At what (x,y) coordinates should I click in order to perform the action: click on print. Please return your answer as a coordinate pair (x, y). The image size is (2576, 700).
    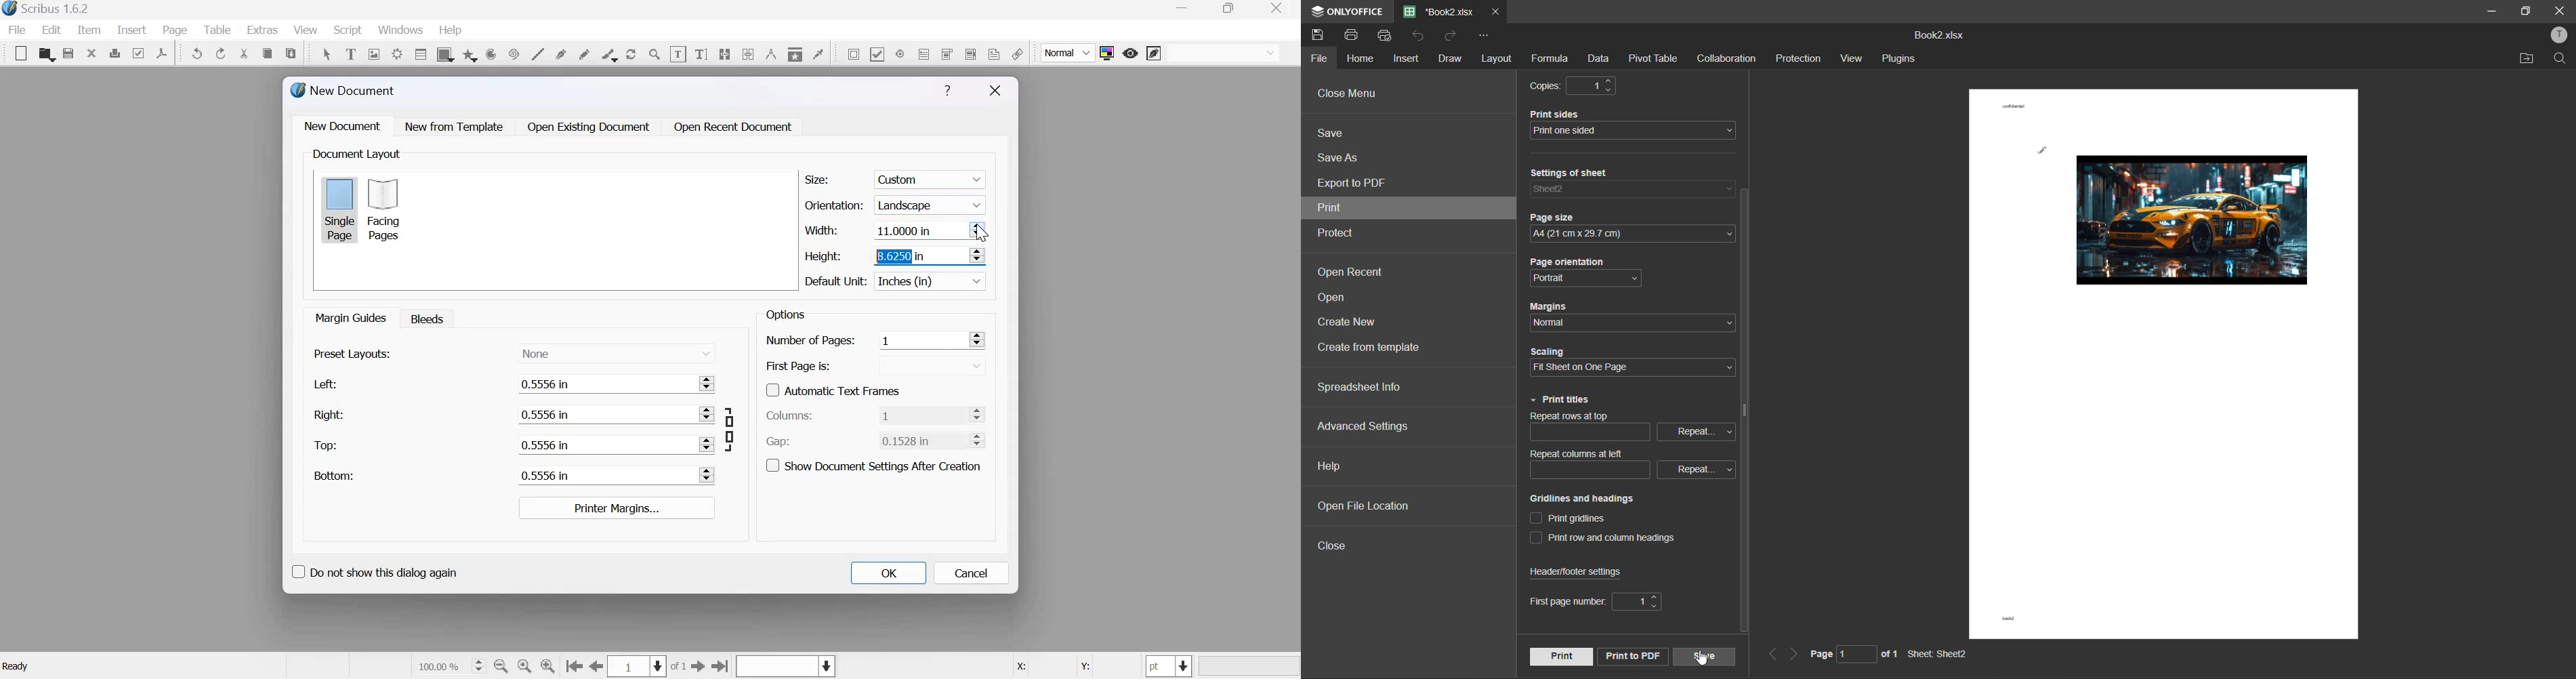
    Looking at the image, I should click on (1329, 209).